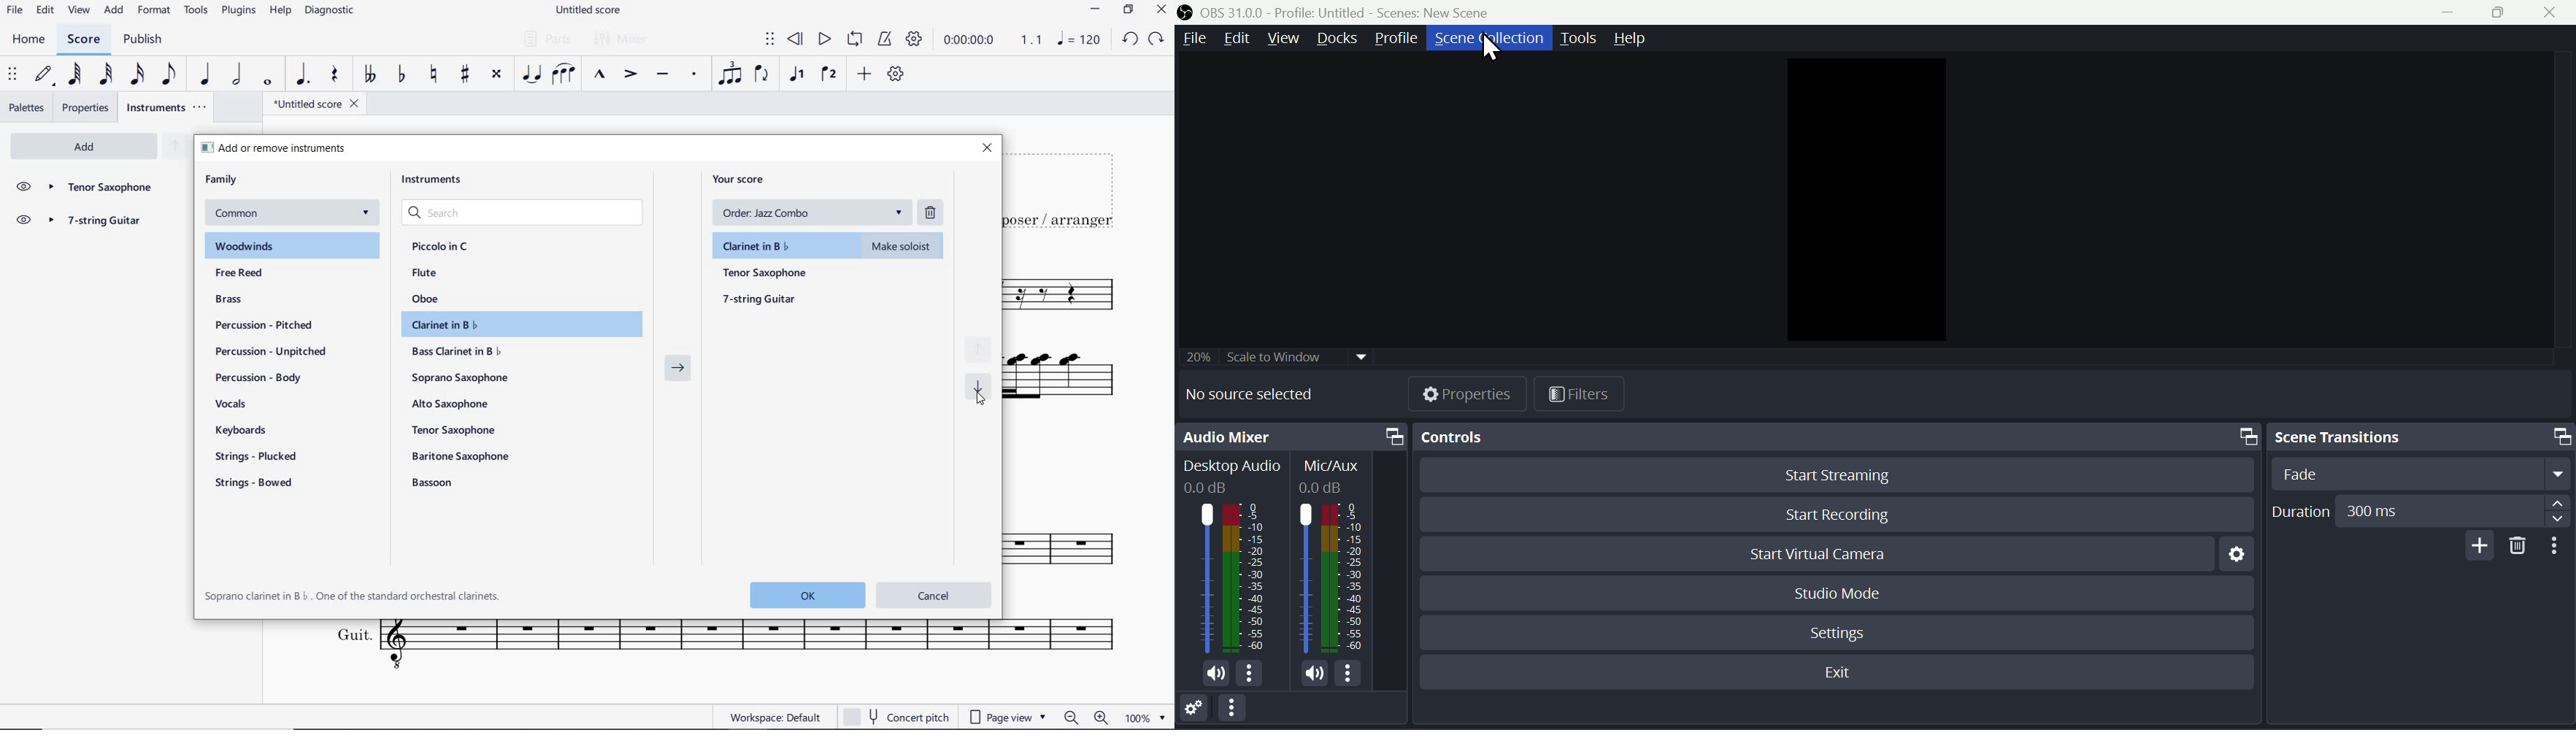  Describe the element at coordinates (108, 74) in the screenshot. I see `32ND NOTE` at that location.